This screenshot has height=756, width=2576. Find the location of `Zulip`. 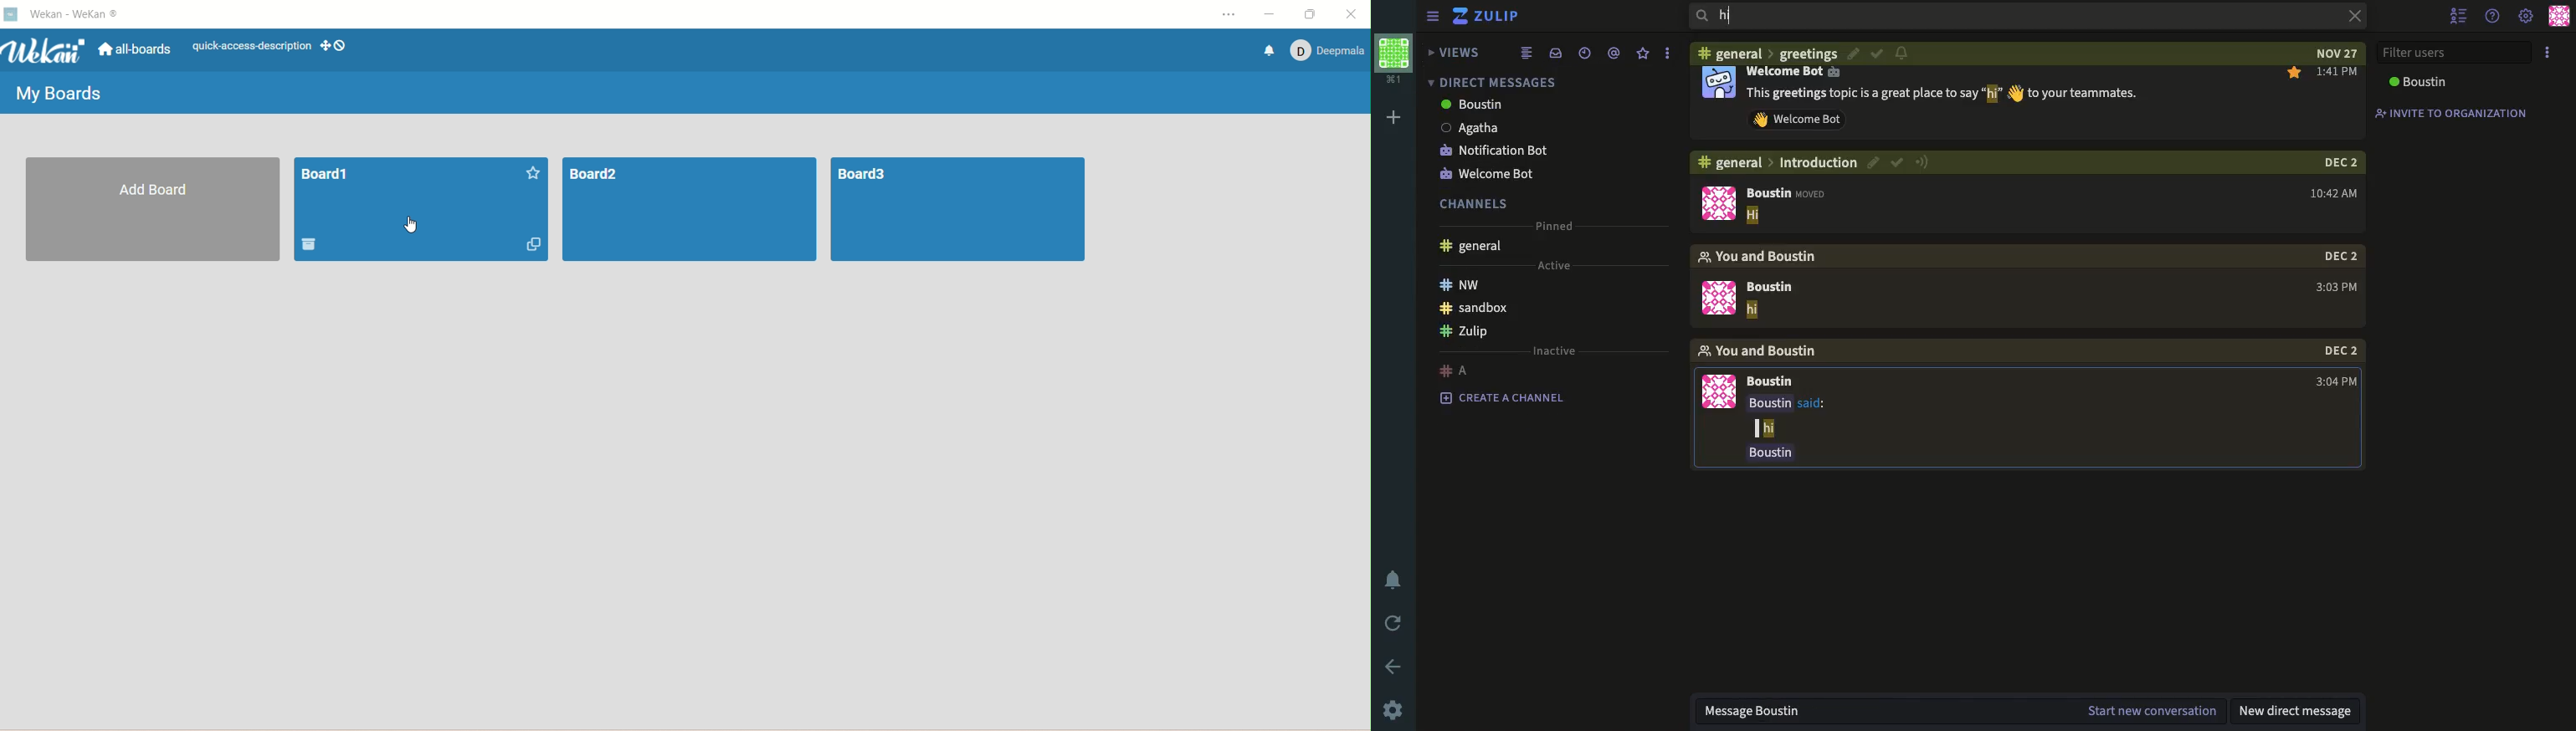

Zulip is located at coordinates (1467, 329).